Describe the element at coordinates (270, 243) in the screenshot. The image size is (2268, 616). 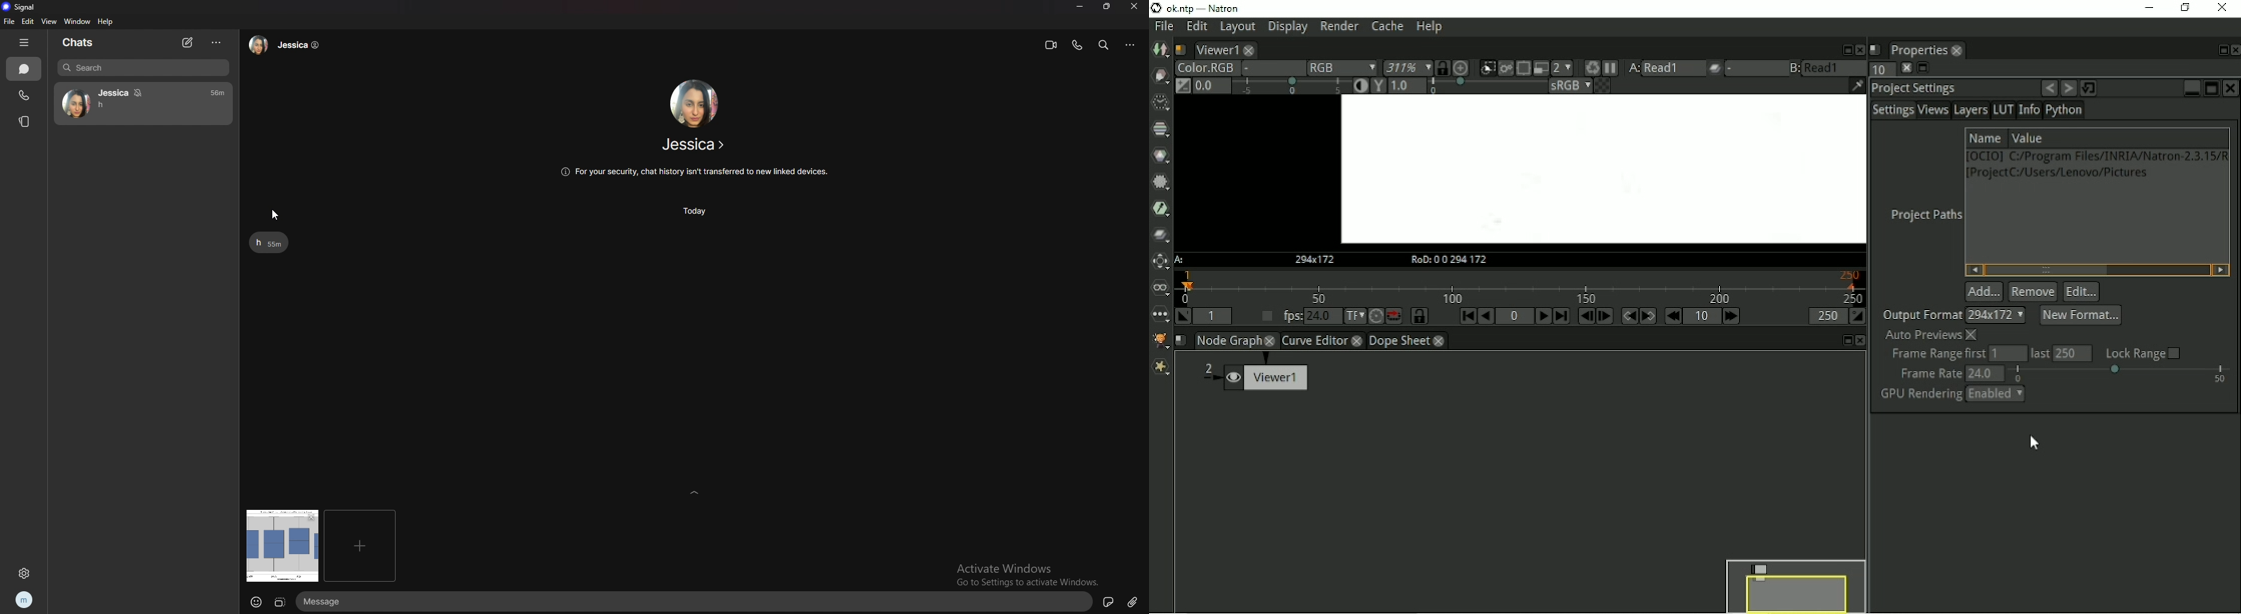
I see `text` at that location.